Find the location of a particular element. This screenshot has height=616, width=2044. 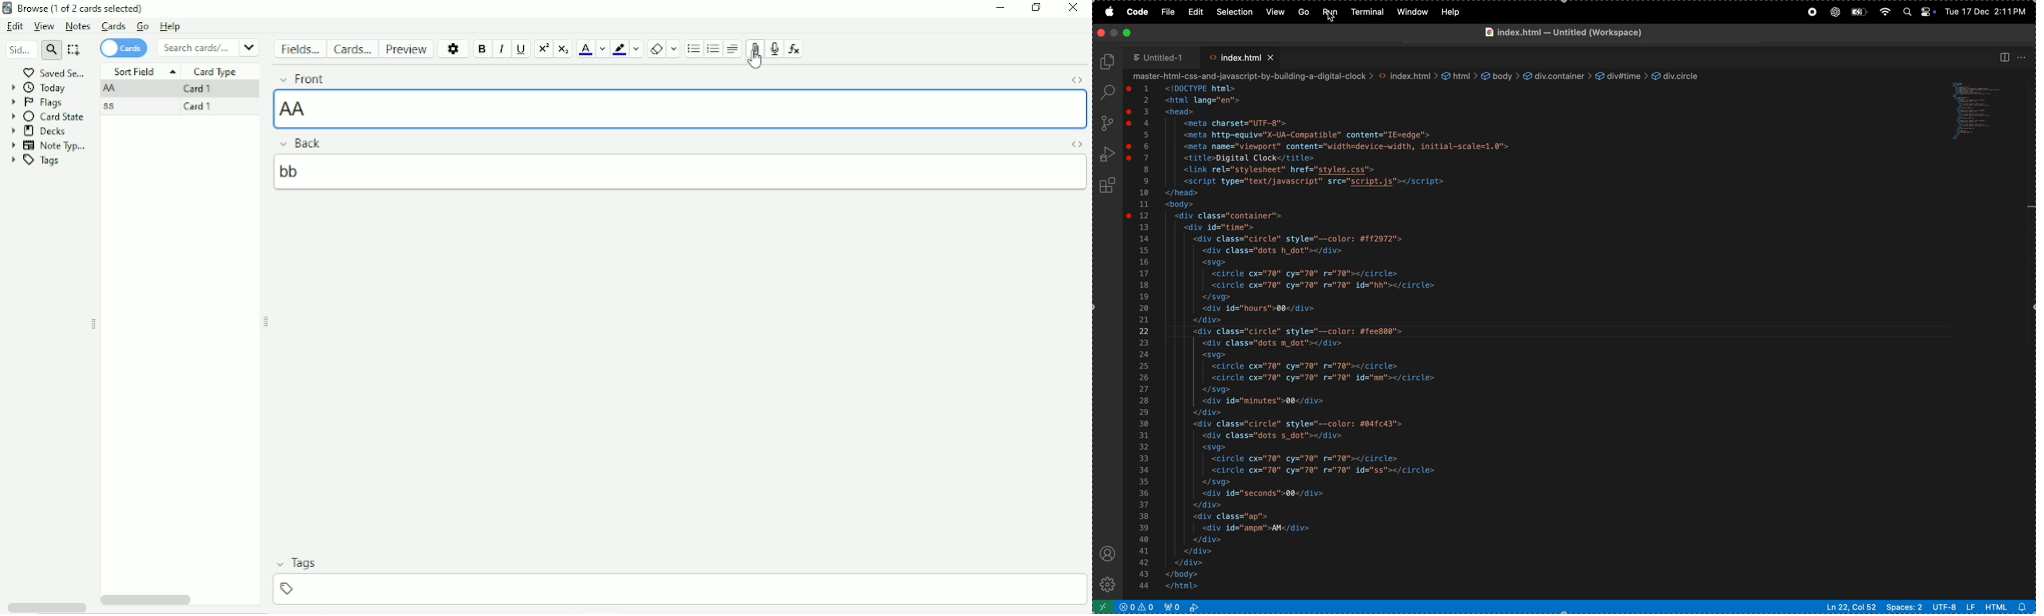

no problems is located at coordinates (1139, 606).